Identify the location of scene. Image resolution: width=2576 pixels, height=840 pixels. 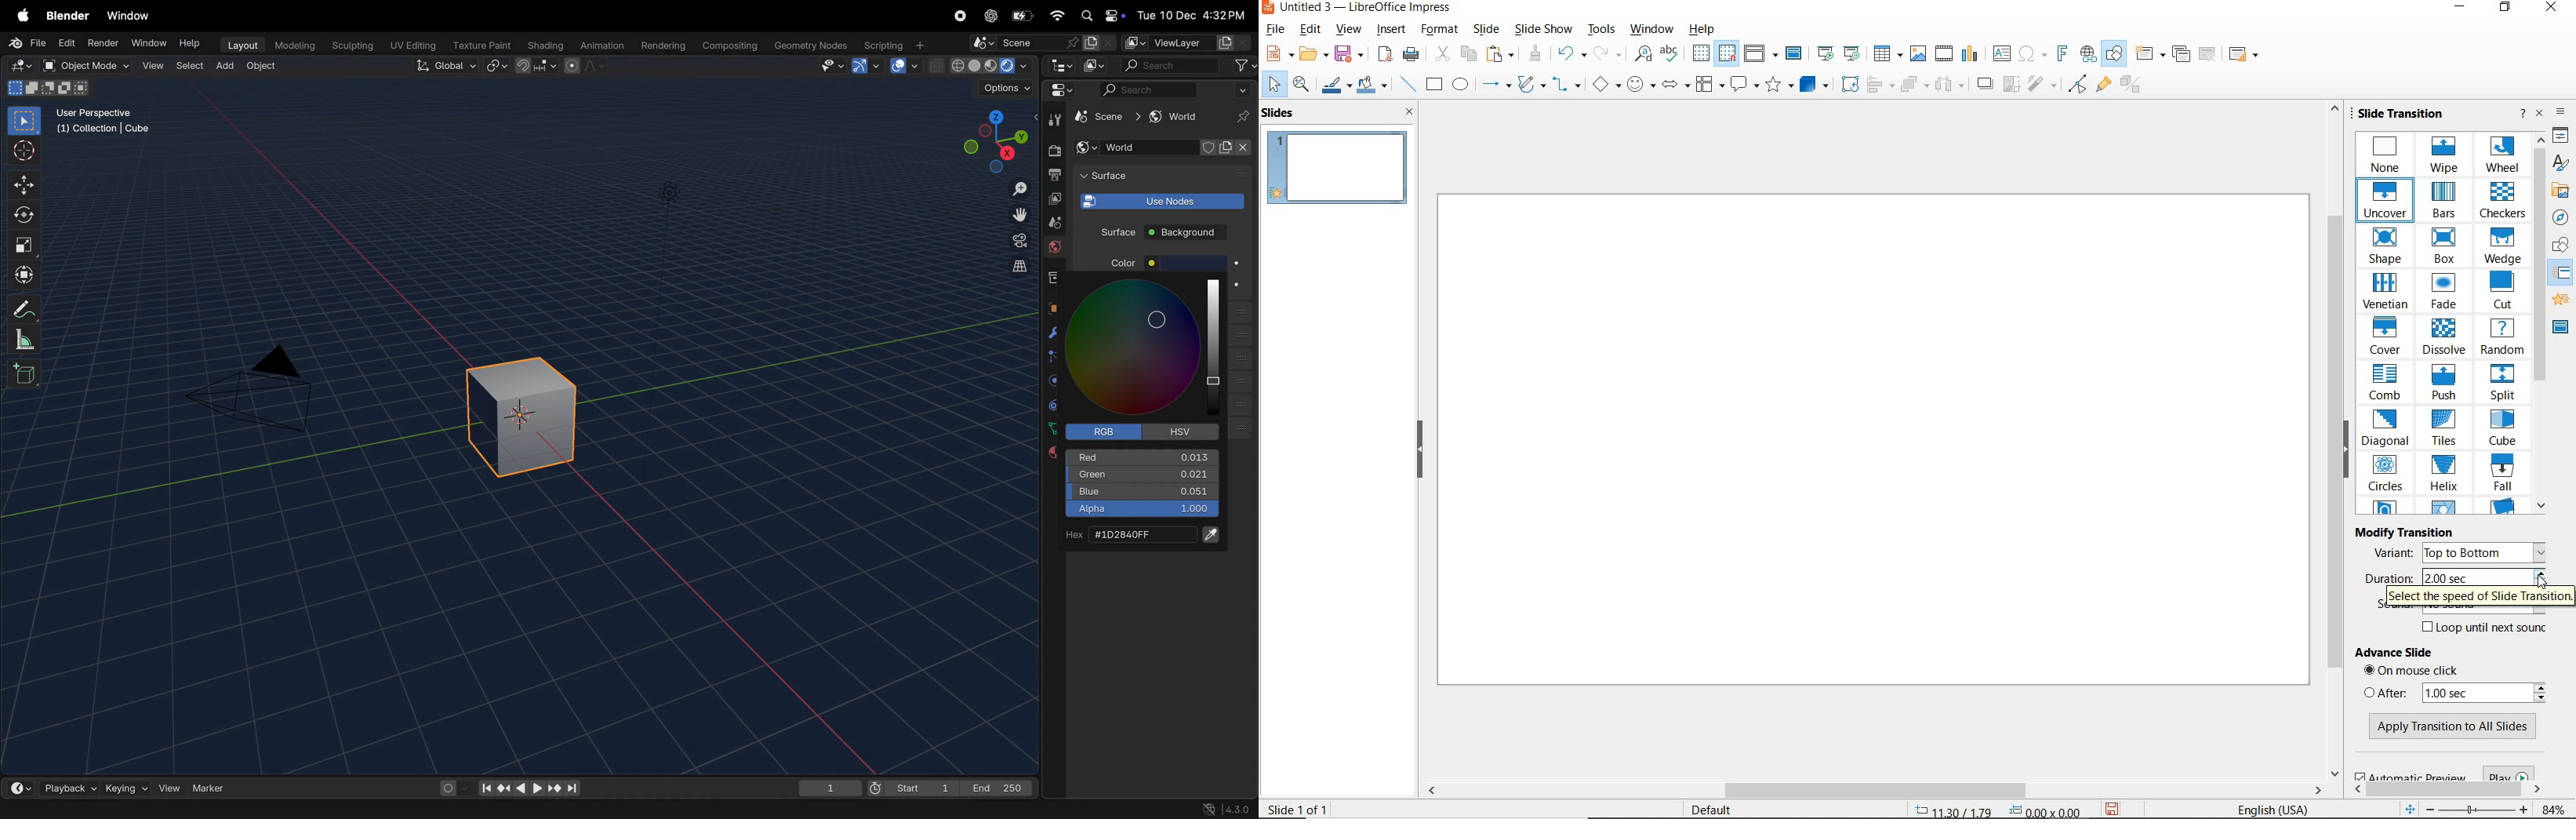
(1042, 42).